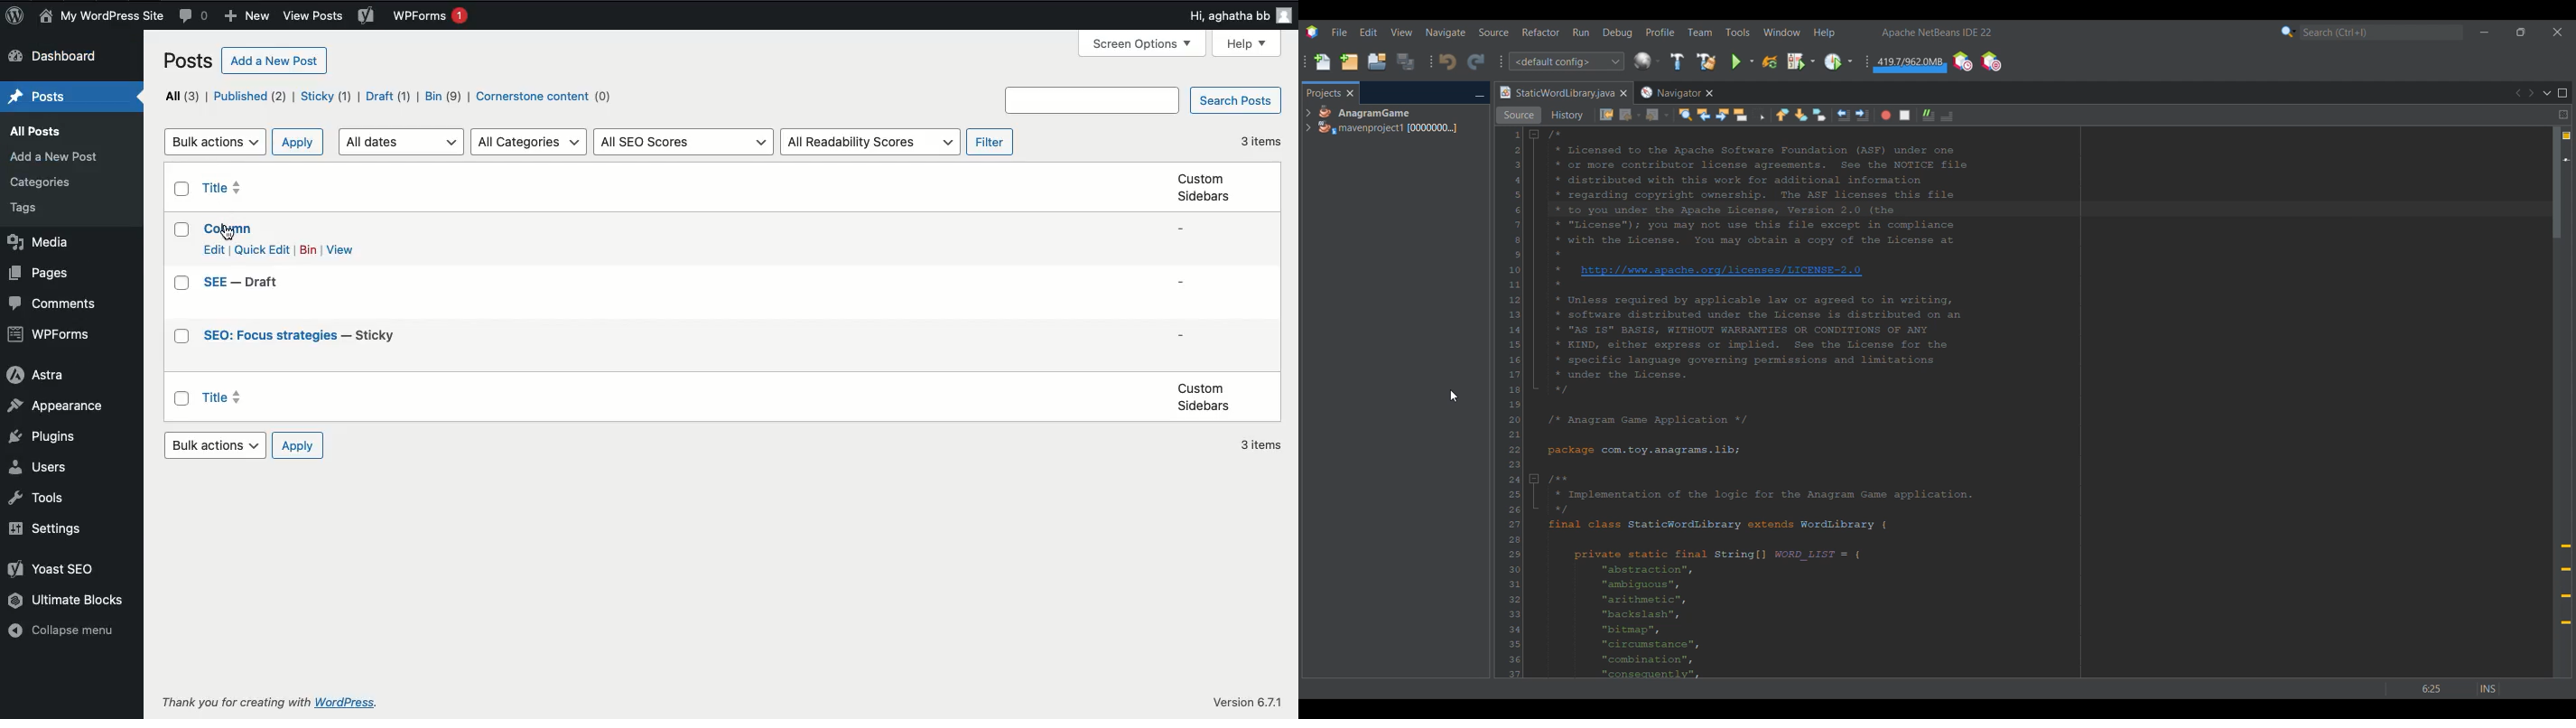 The width and height of the screenshot is (2576, 728). What do you see at coordinates (1862, 115) in the screenshot?
I see `Shift line right` at bounding box center [1862, 115].